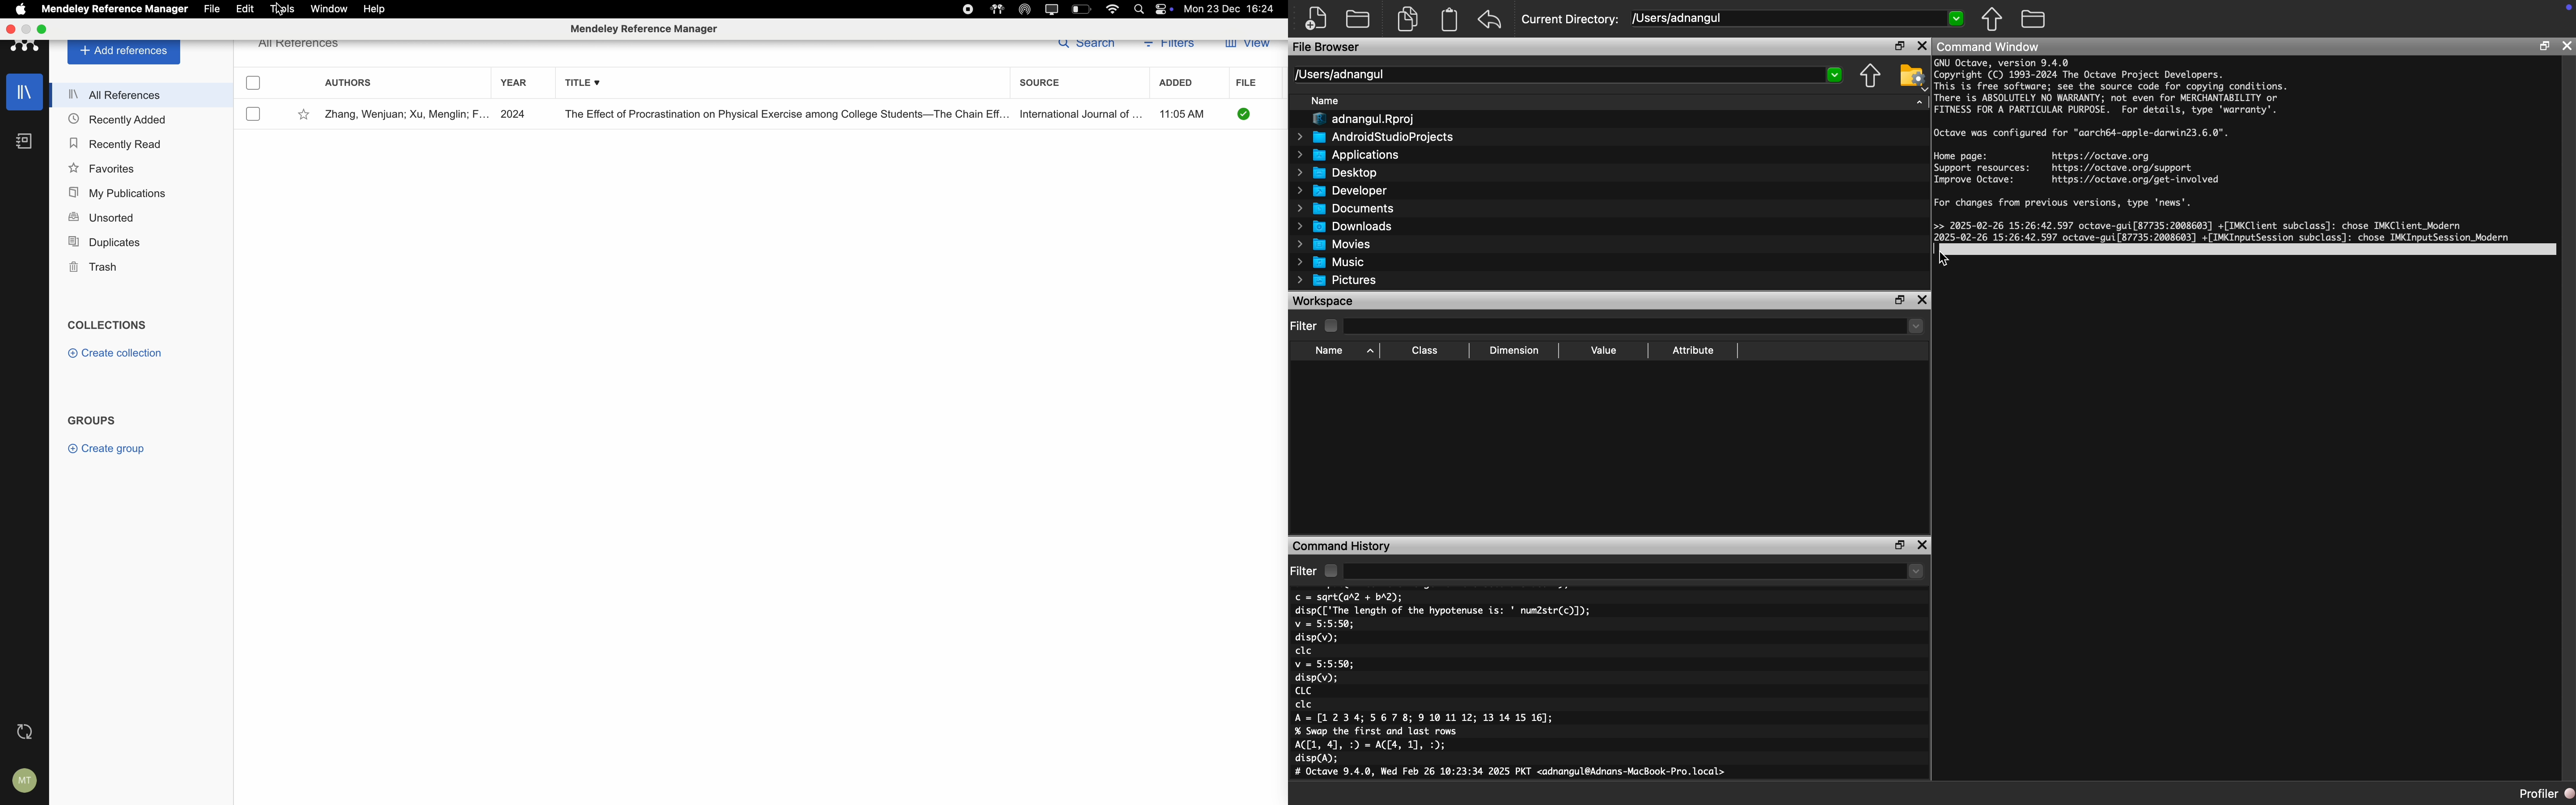  What do you see at coordinates (107, 324) in the screenshot?
I see `collections` at bounding box center [107, 324].